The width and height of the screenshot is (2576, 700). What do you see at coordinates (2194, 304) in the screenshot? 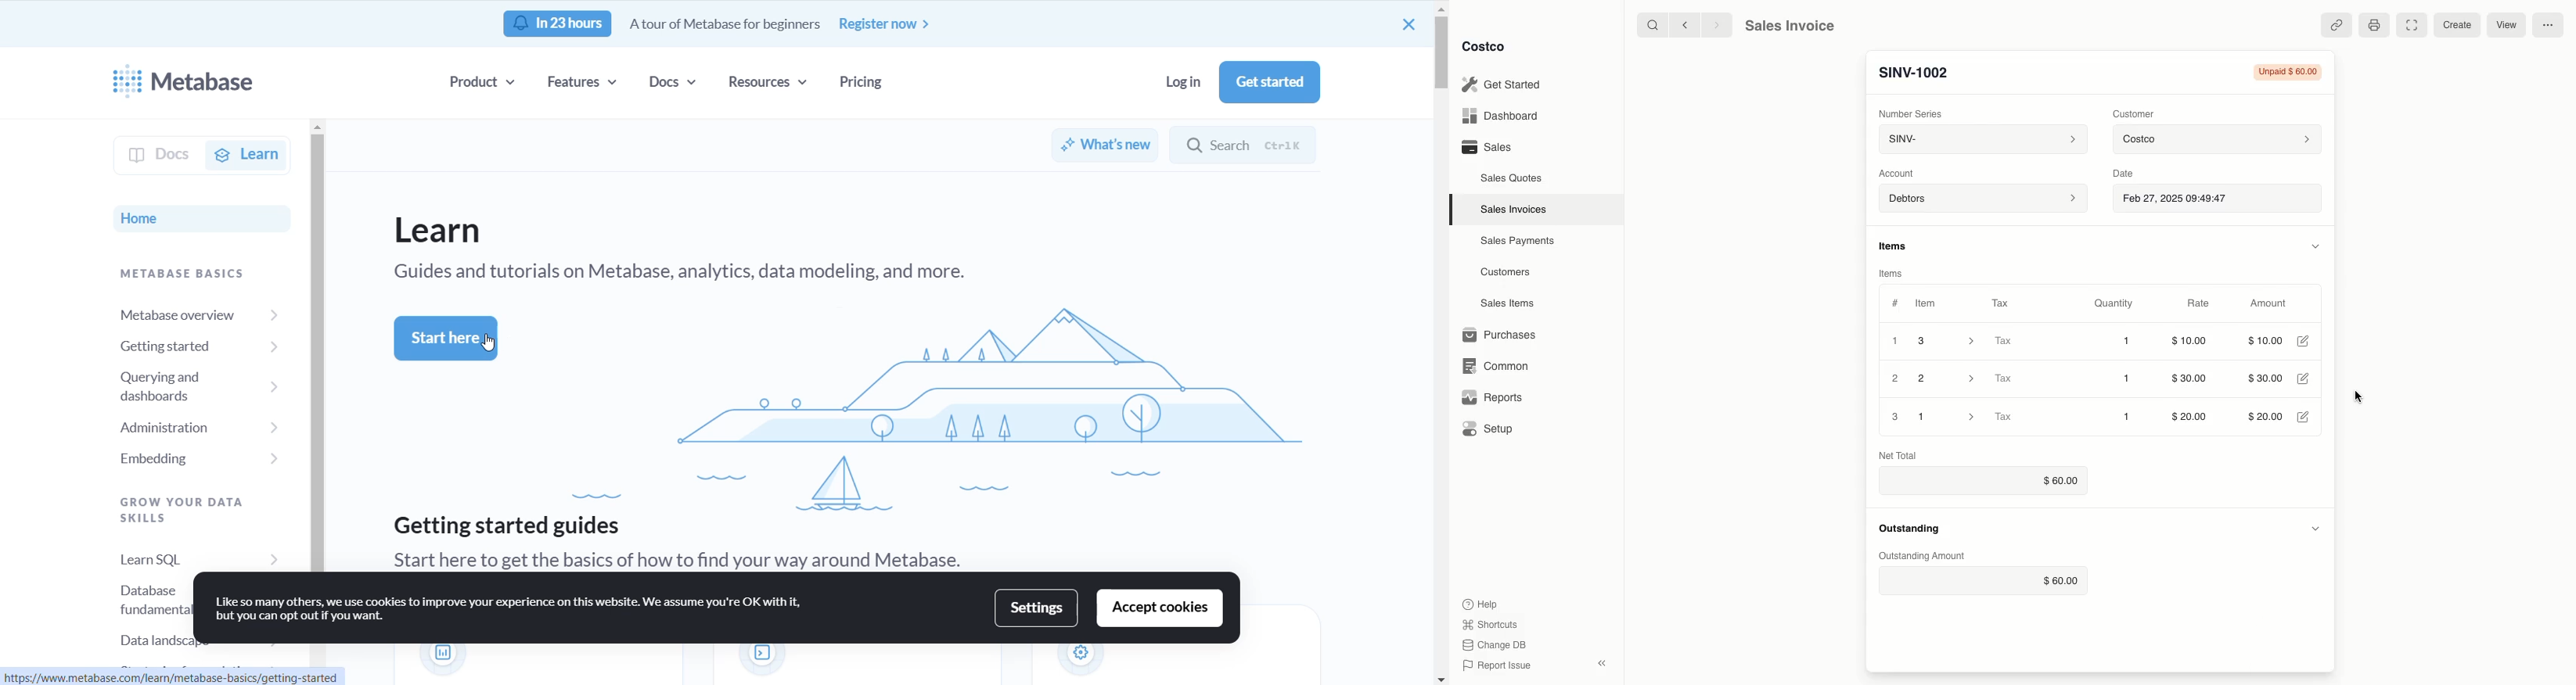
I see `Rate` at bounding box center [2194, 304].